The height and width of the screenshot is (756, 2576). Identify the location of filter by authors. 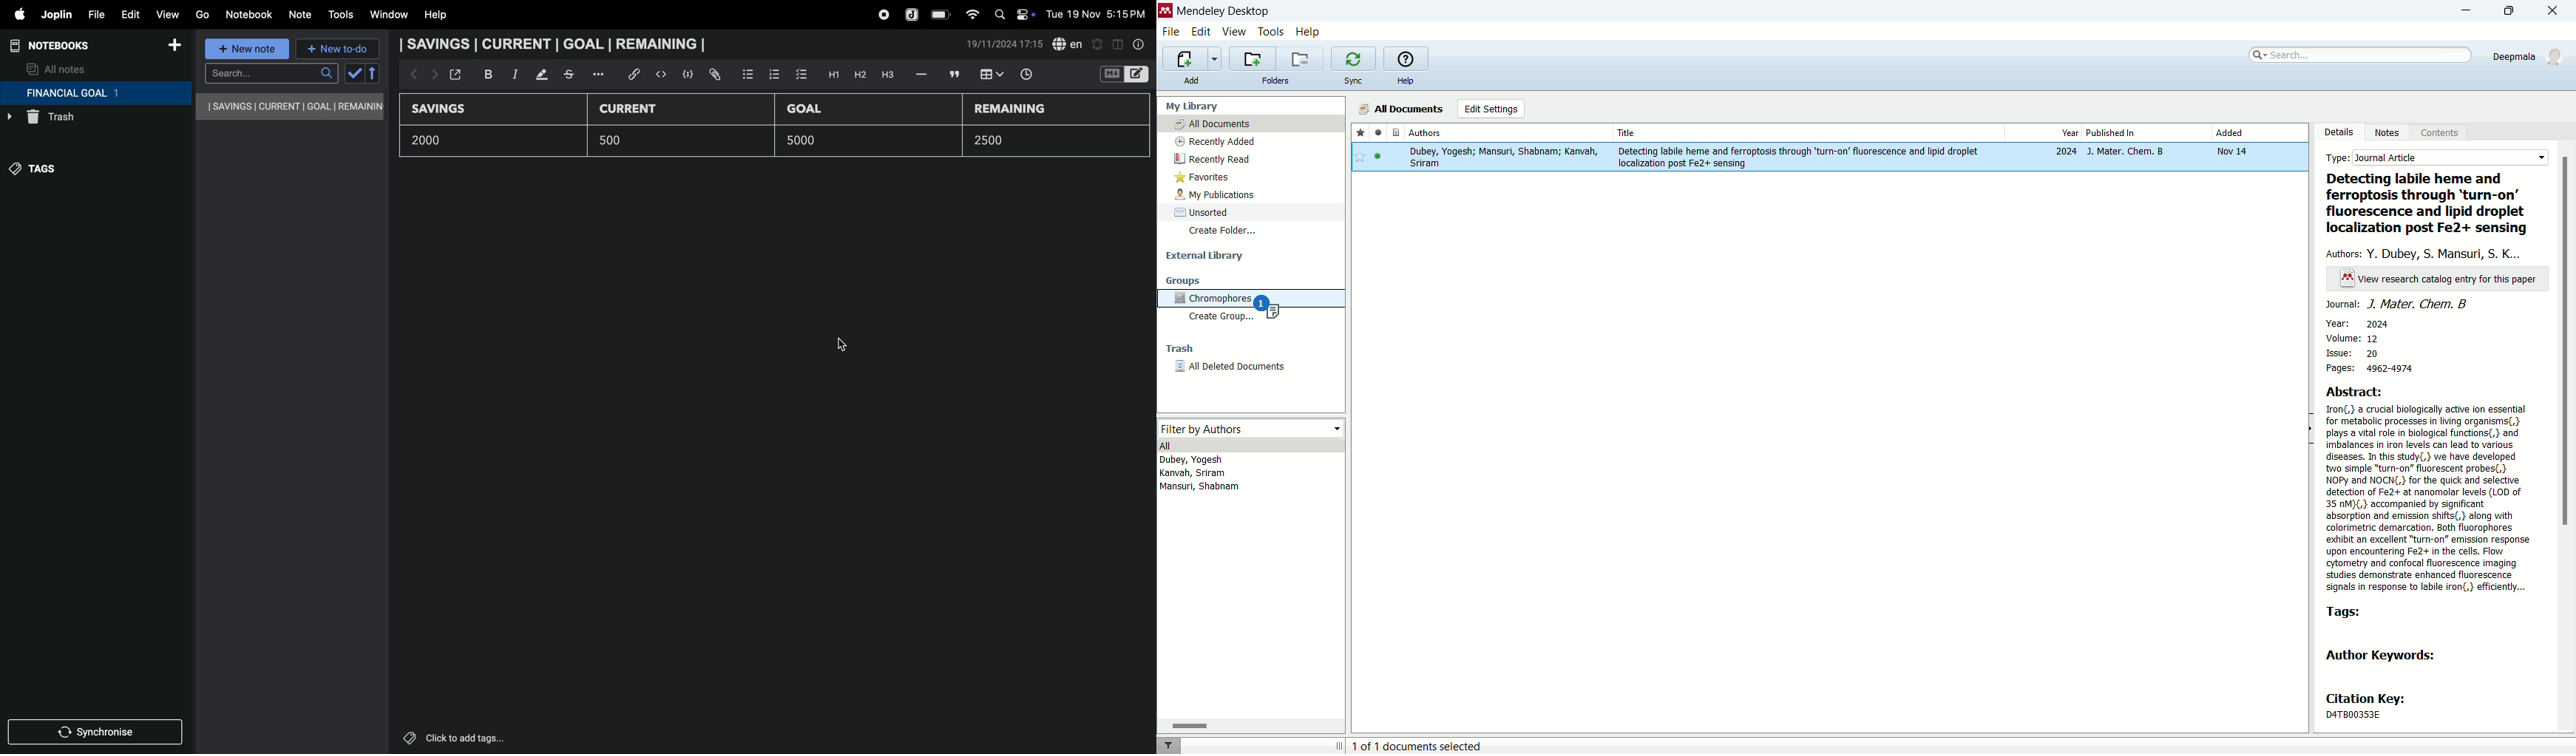
(1253, 429).